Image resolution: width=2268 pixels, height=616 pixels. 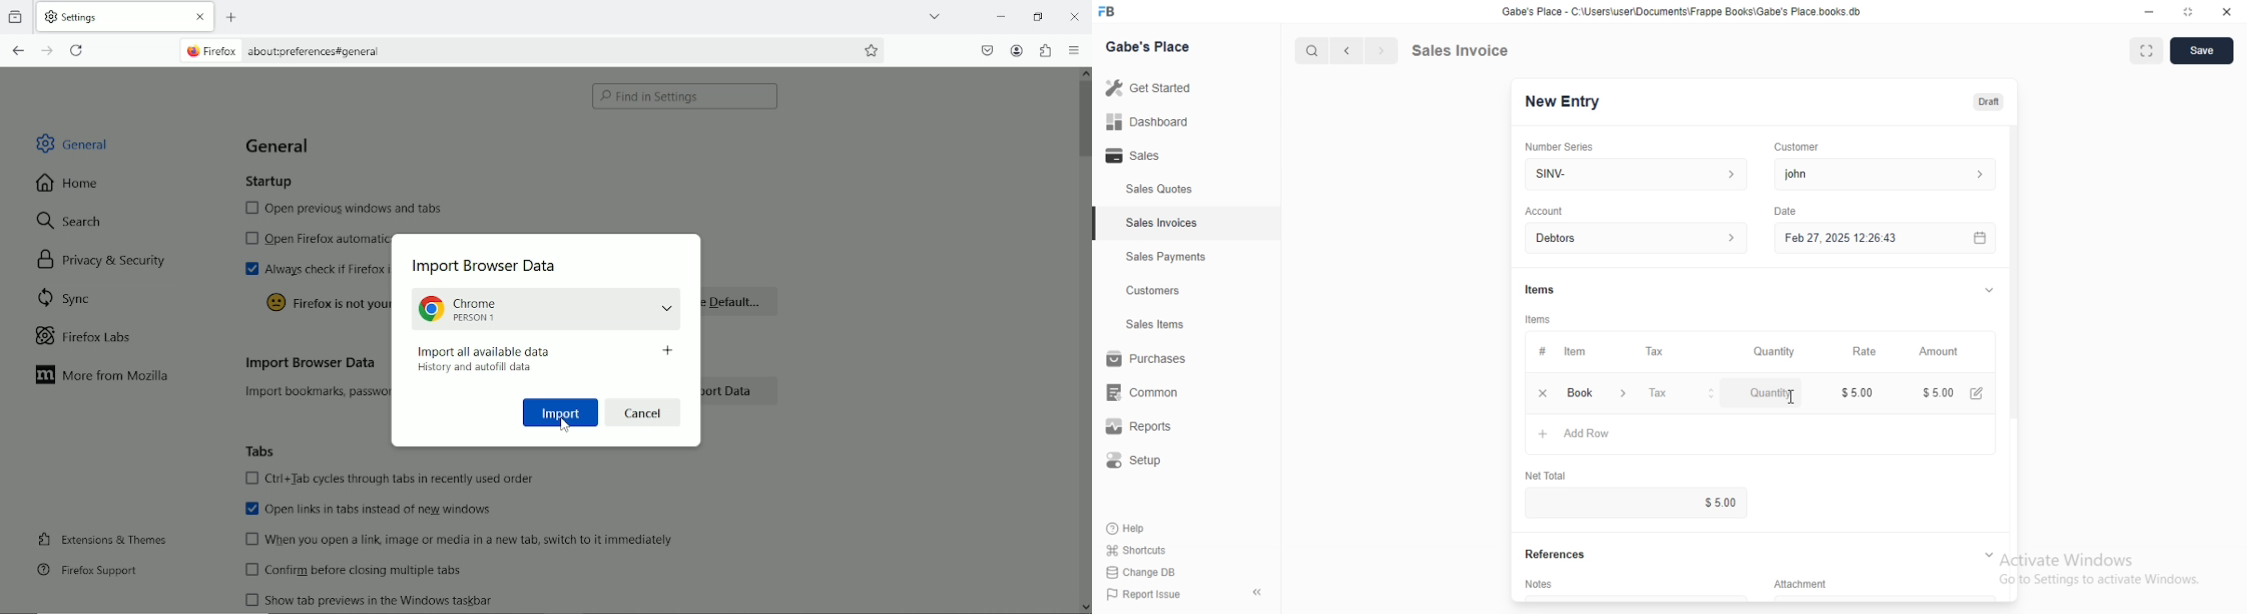 I want to click on Gabe's Place - C'\Users\userDocuments\Frappe Books\Gabe's Place books db, so click(x=1685, y=12).